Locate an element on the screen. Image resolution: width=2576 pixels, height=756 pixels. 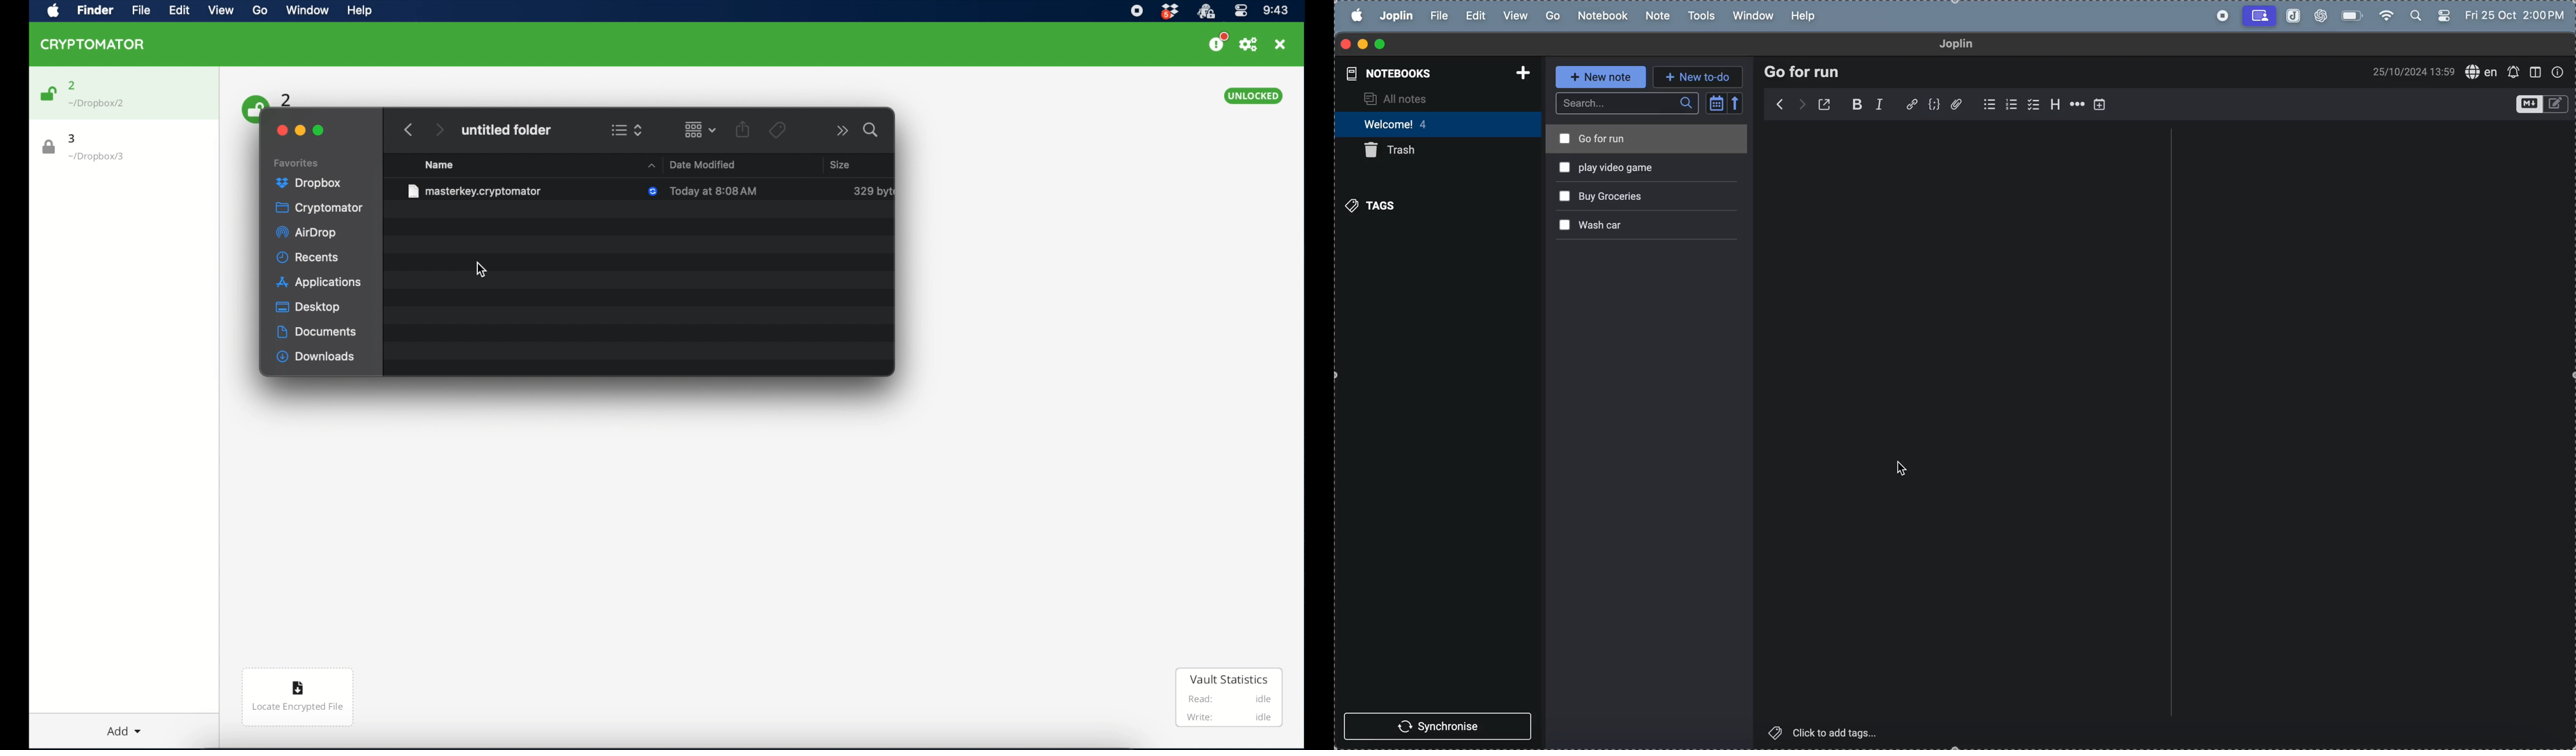
window is located at coordinates (1751, 16).